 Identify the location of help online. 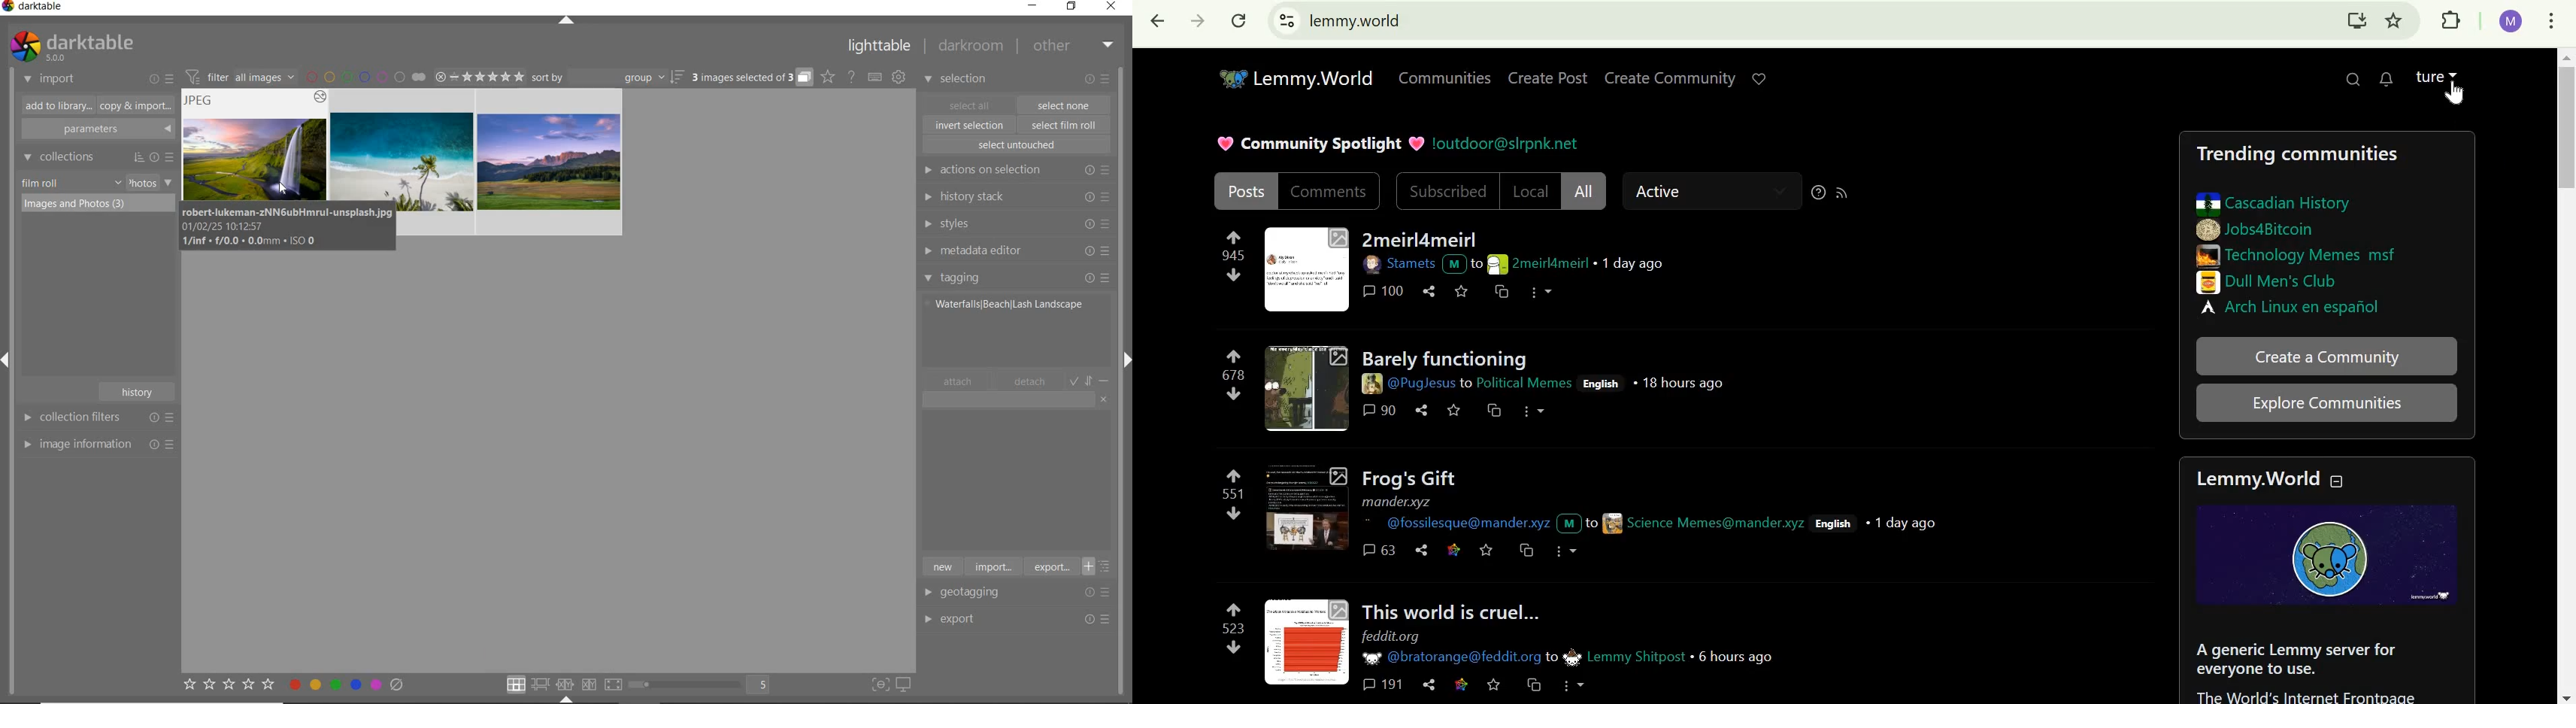
(851, 76).